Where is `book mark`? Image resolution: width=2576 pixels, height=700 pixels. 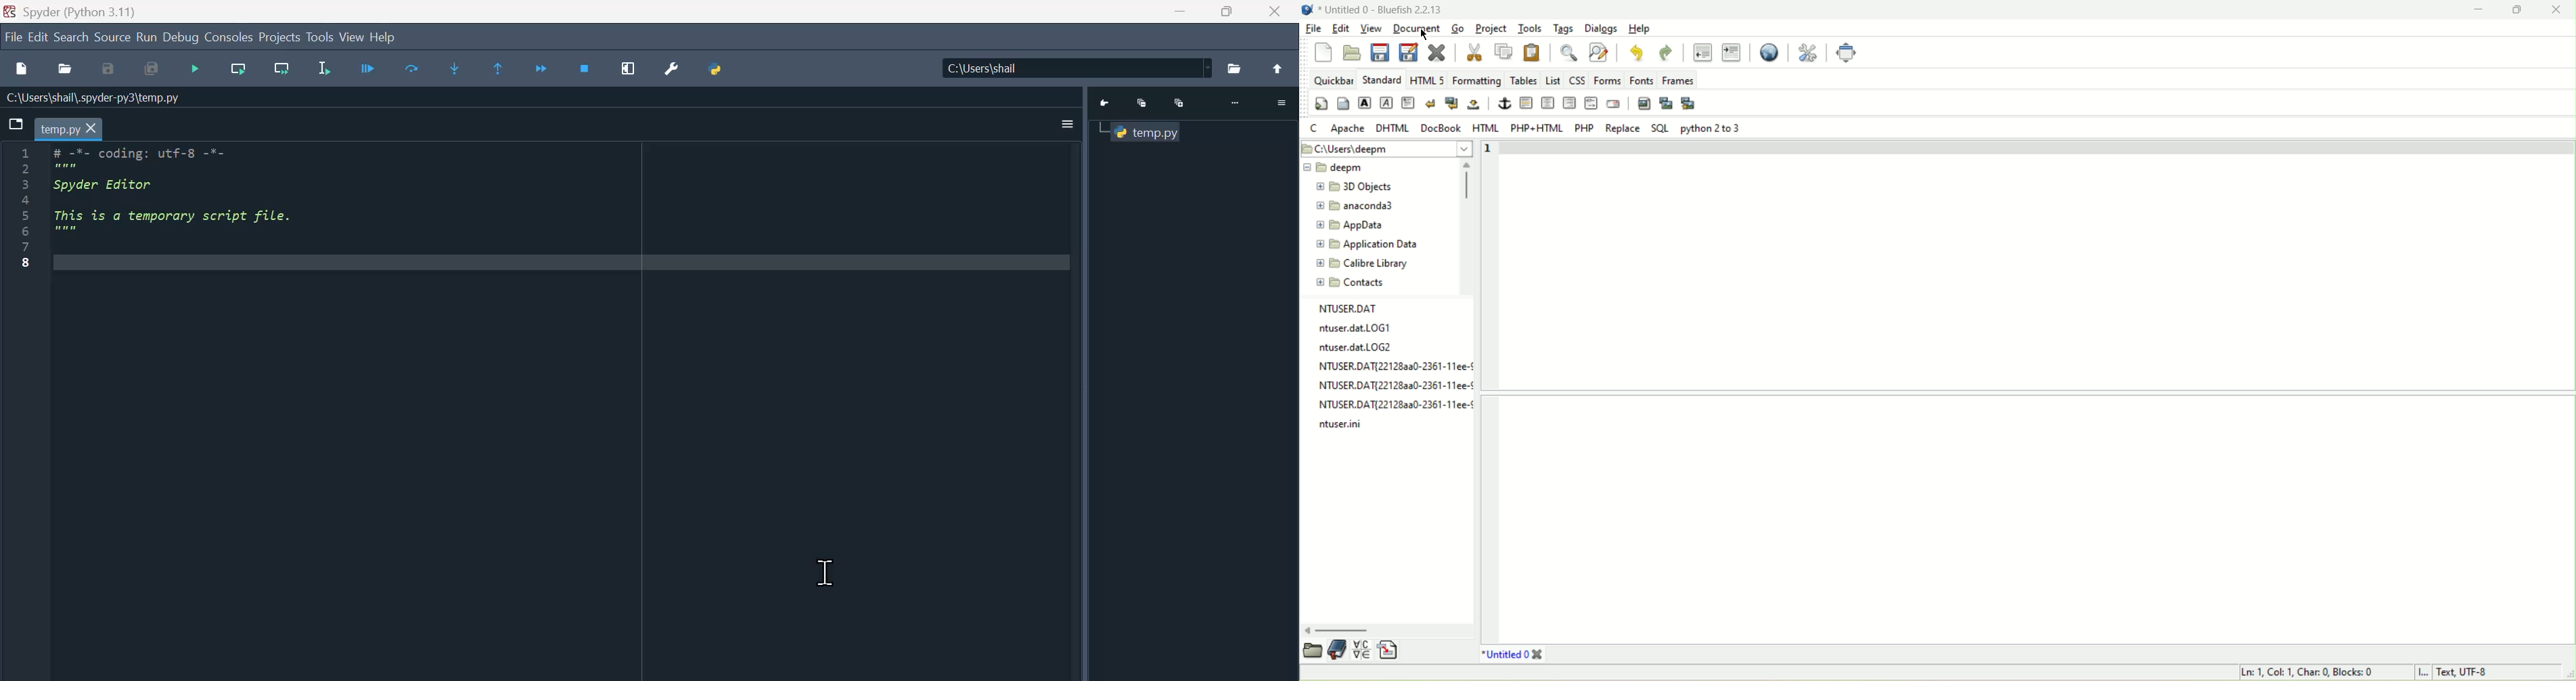 book mark is located at coordinates (1338, 650).